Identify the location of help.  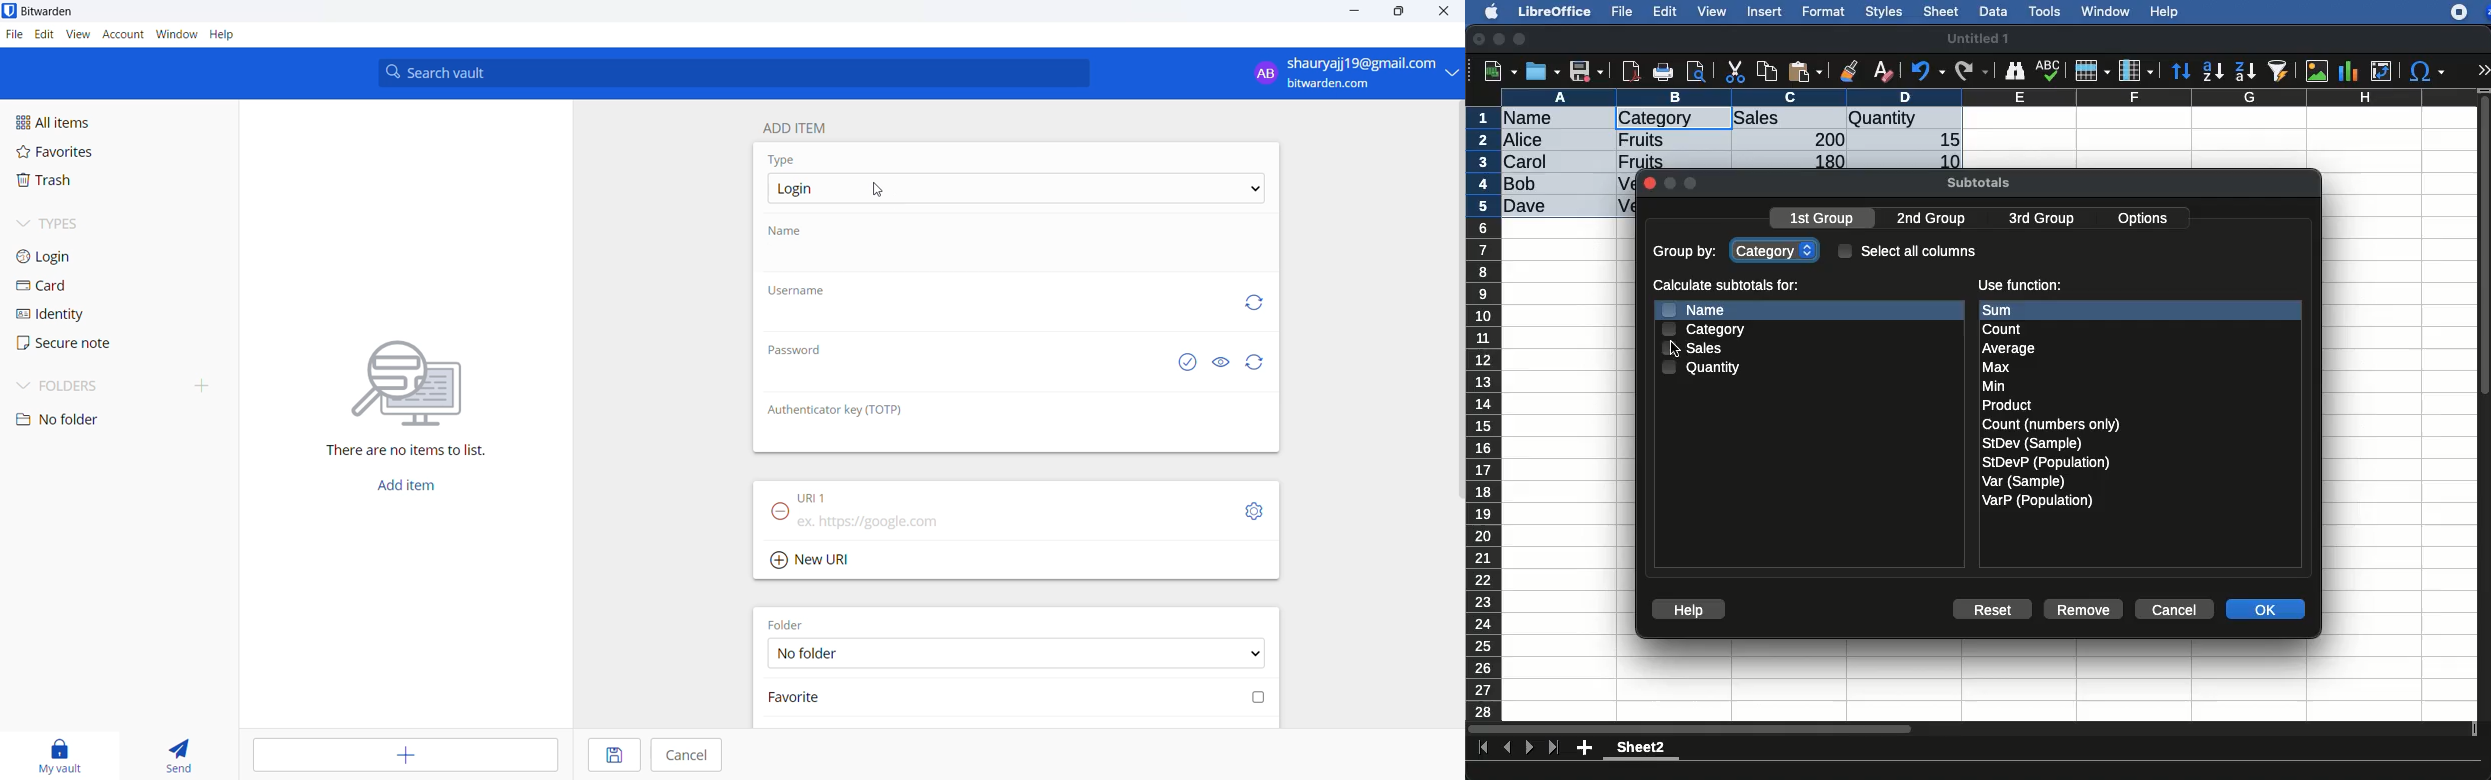
(223, 34).